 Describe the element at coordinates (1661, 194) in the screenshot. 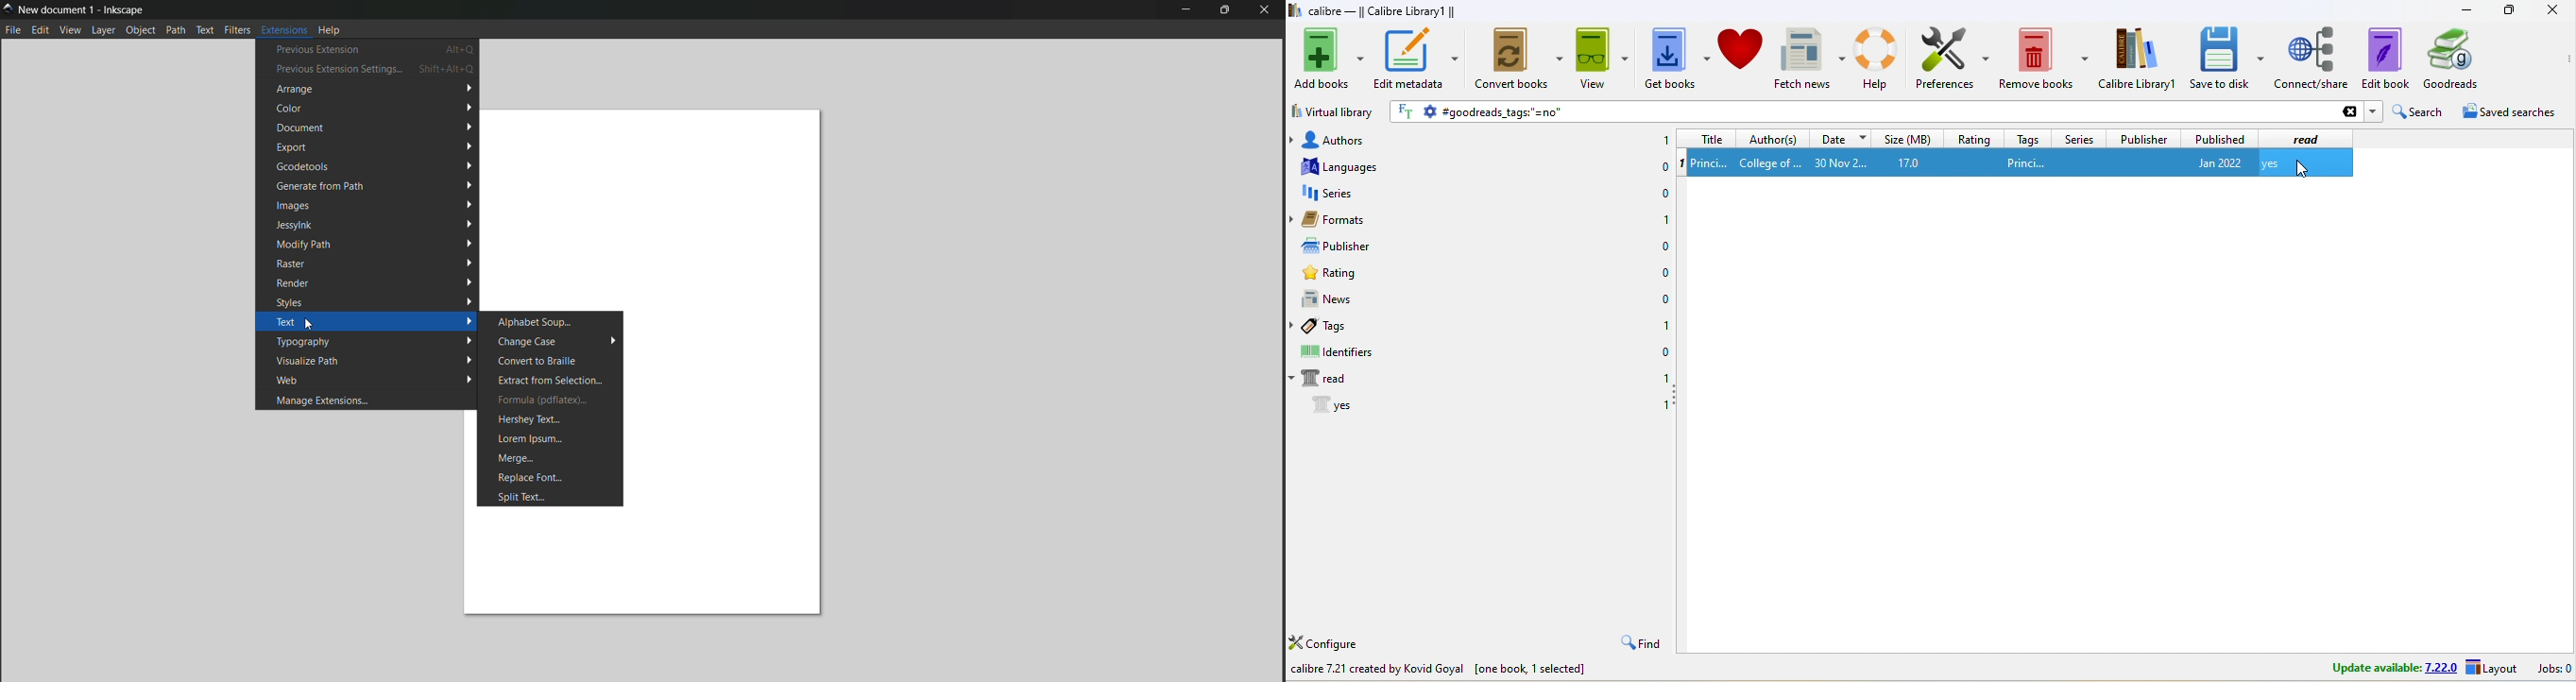

I see `0` at that location.